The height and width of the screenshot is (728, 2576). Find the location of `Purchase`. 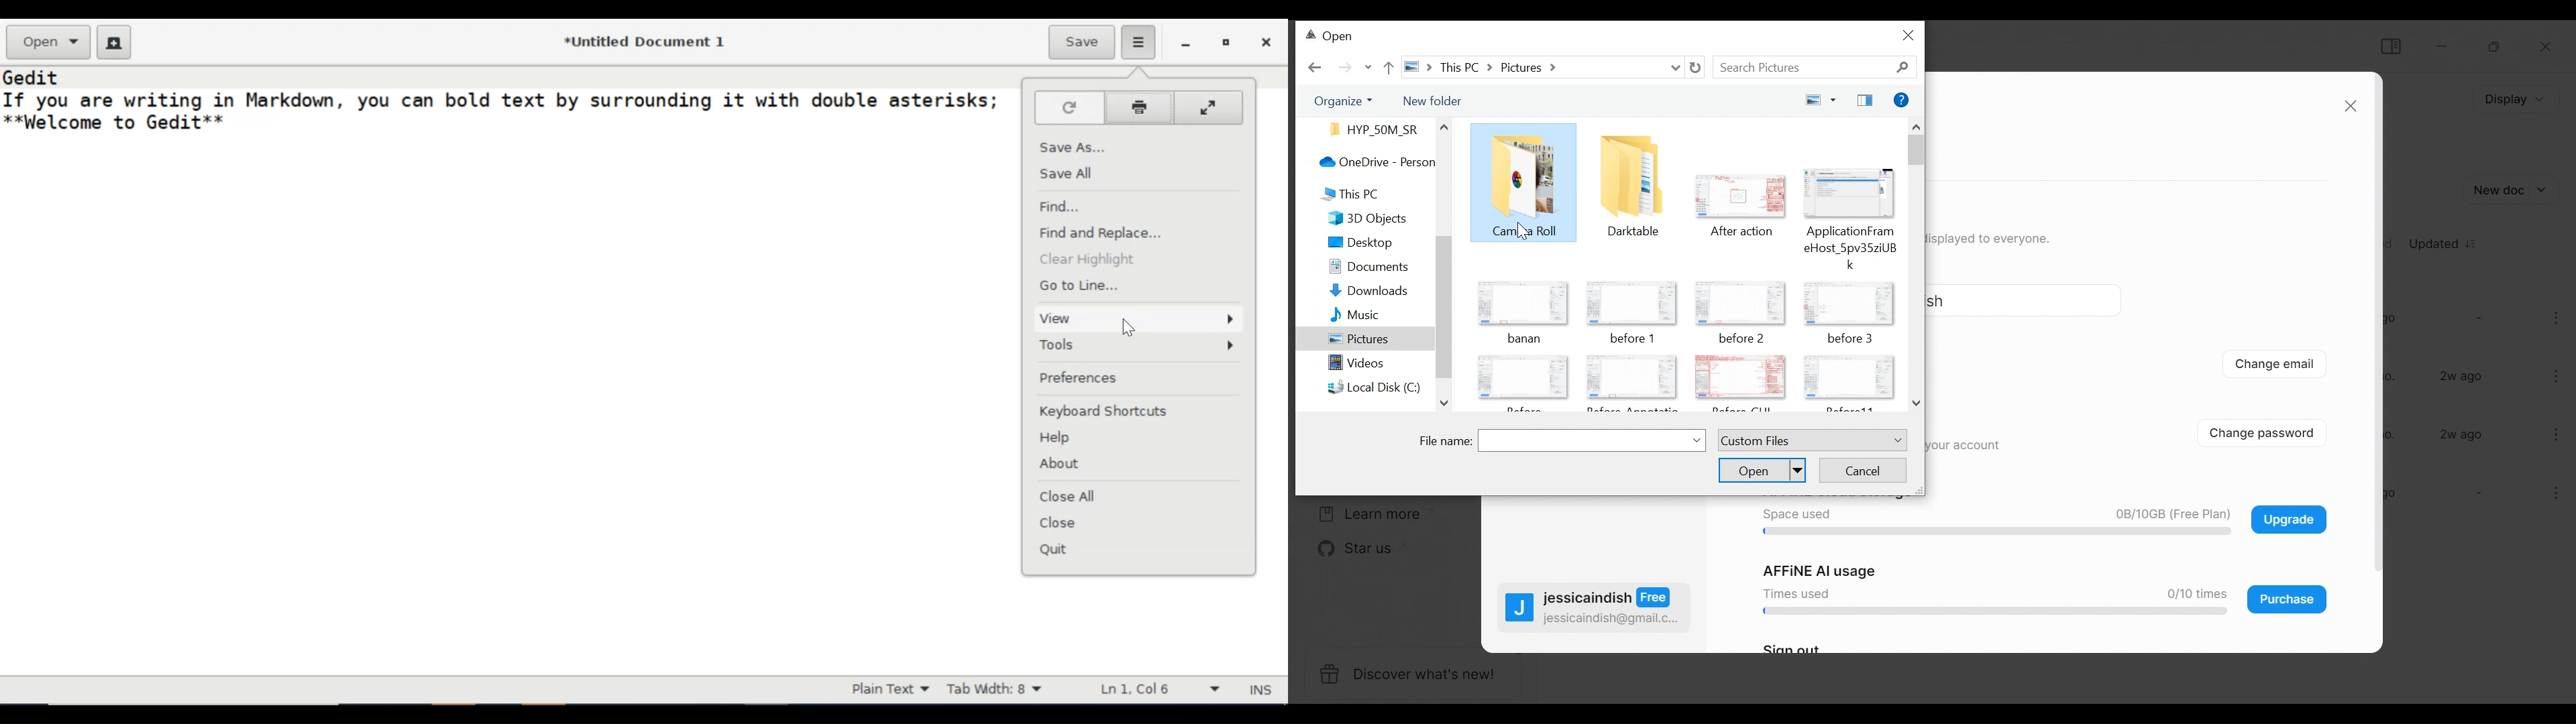

Purchase is located at coordinates (2288, 599).